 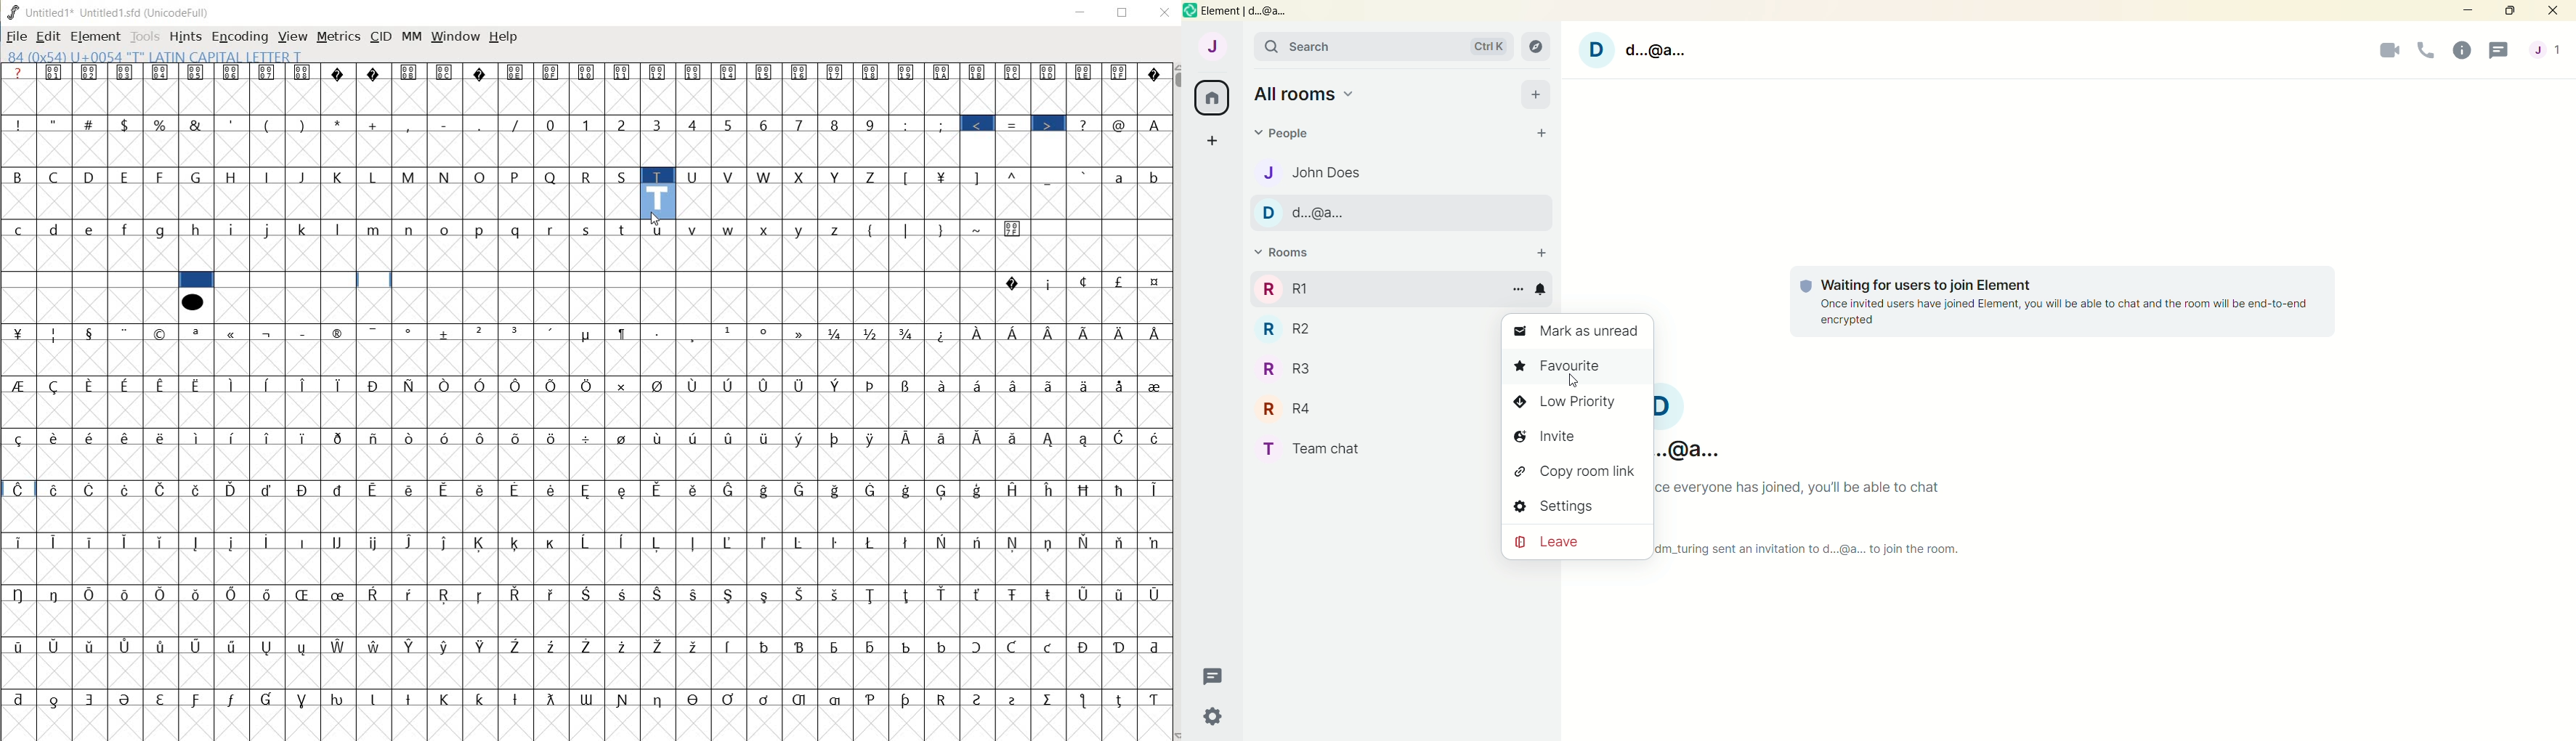 What do you see at coordinates (908, 490) in the screenshot?
I see `Symbol` at bounding box center [908, 490].